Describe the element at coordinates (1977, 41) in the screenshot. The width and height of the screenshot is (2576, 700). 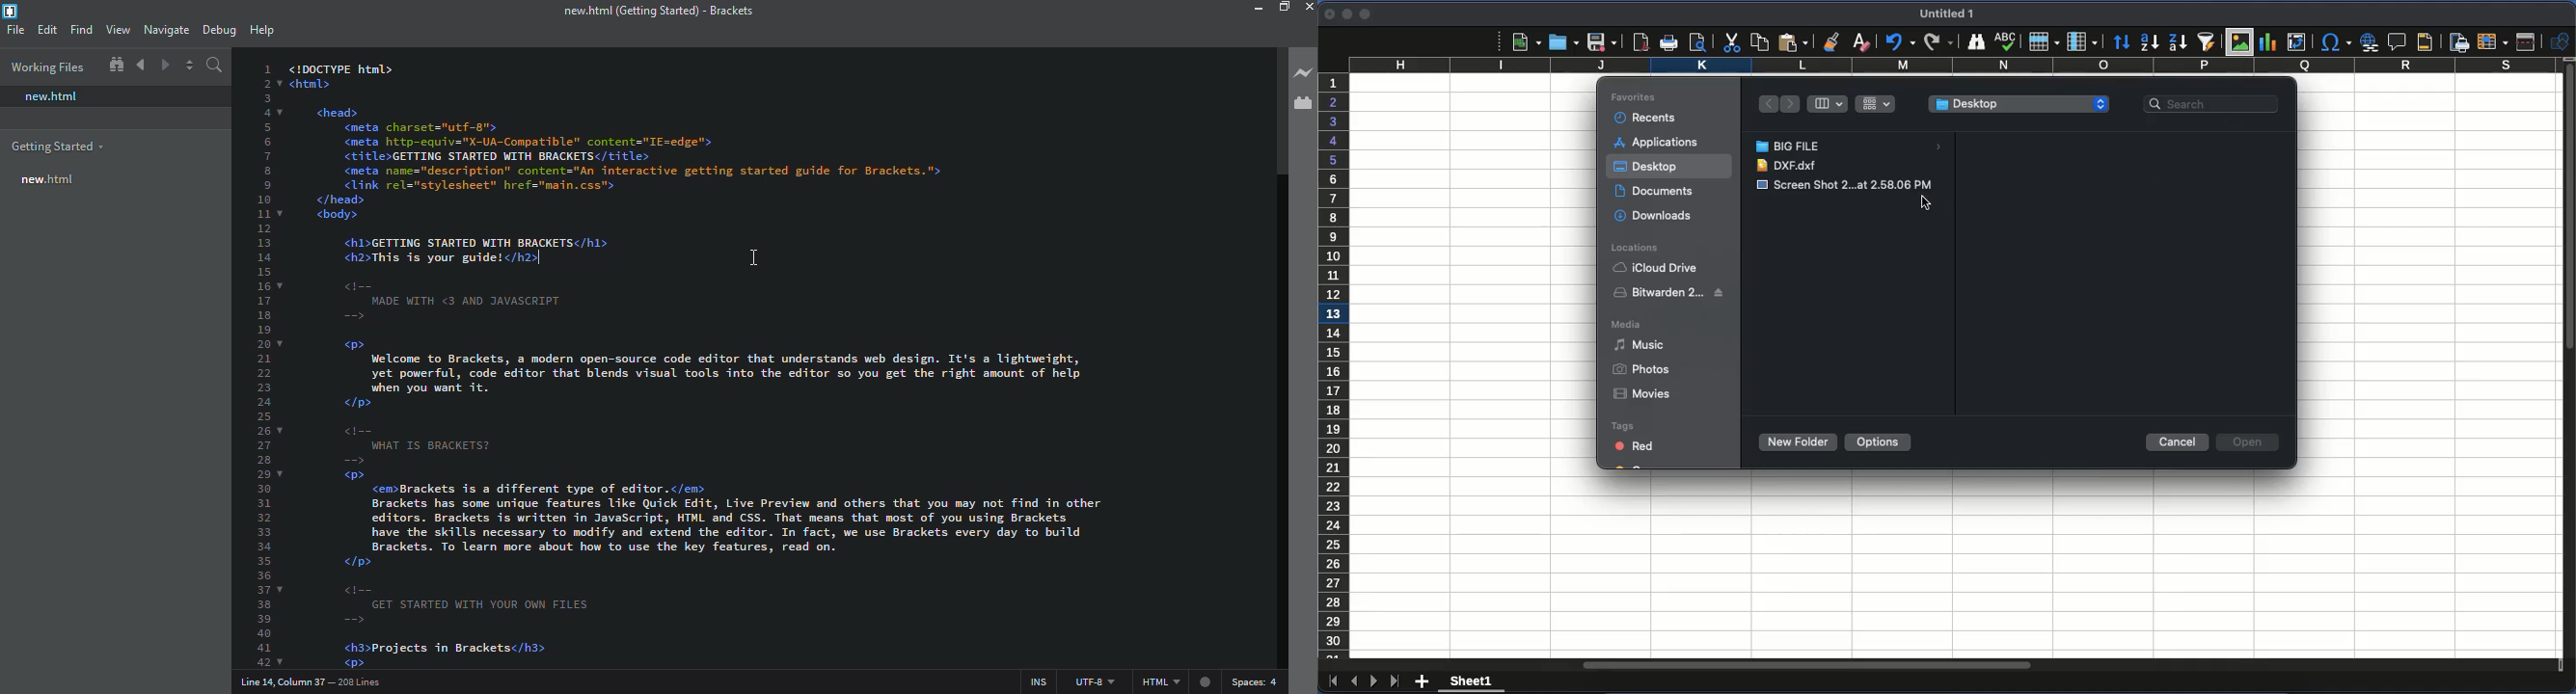
I see `finder` at that location.